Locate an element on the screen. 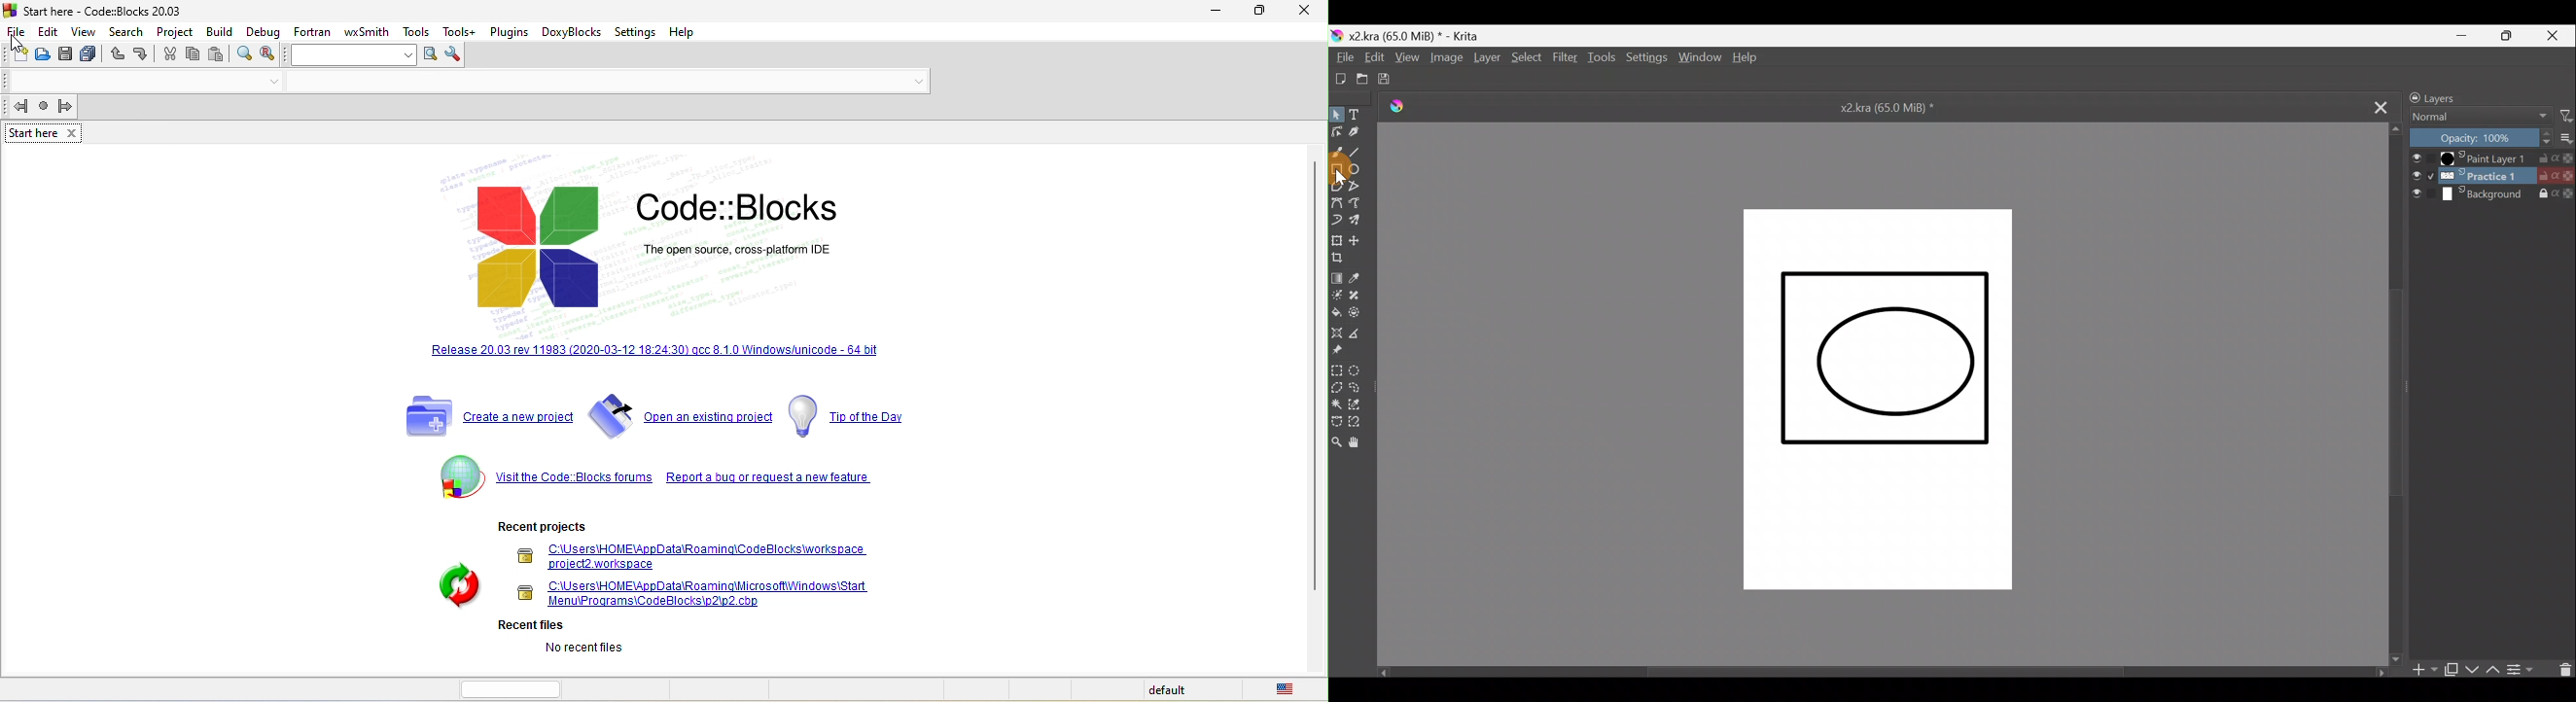 Image resolution: width=2576 pixels, height=728 pixels. More is located at coordinates (2567, 136).